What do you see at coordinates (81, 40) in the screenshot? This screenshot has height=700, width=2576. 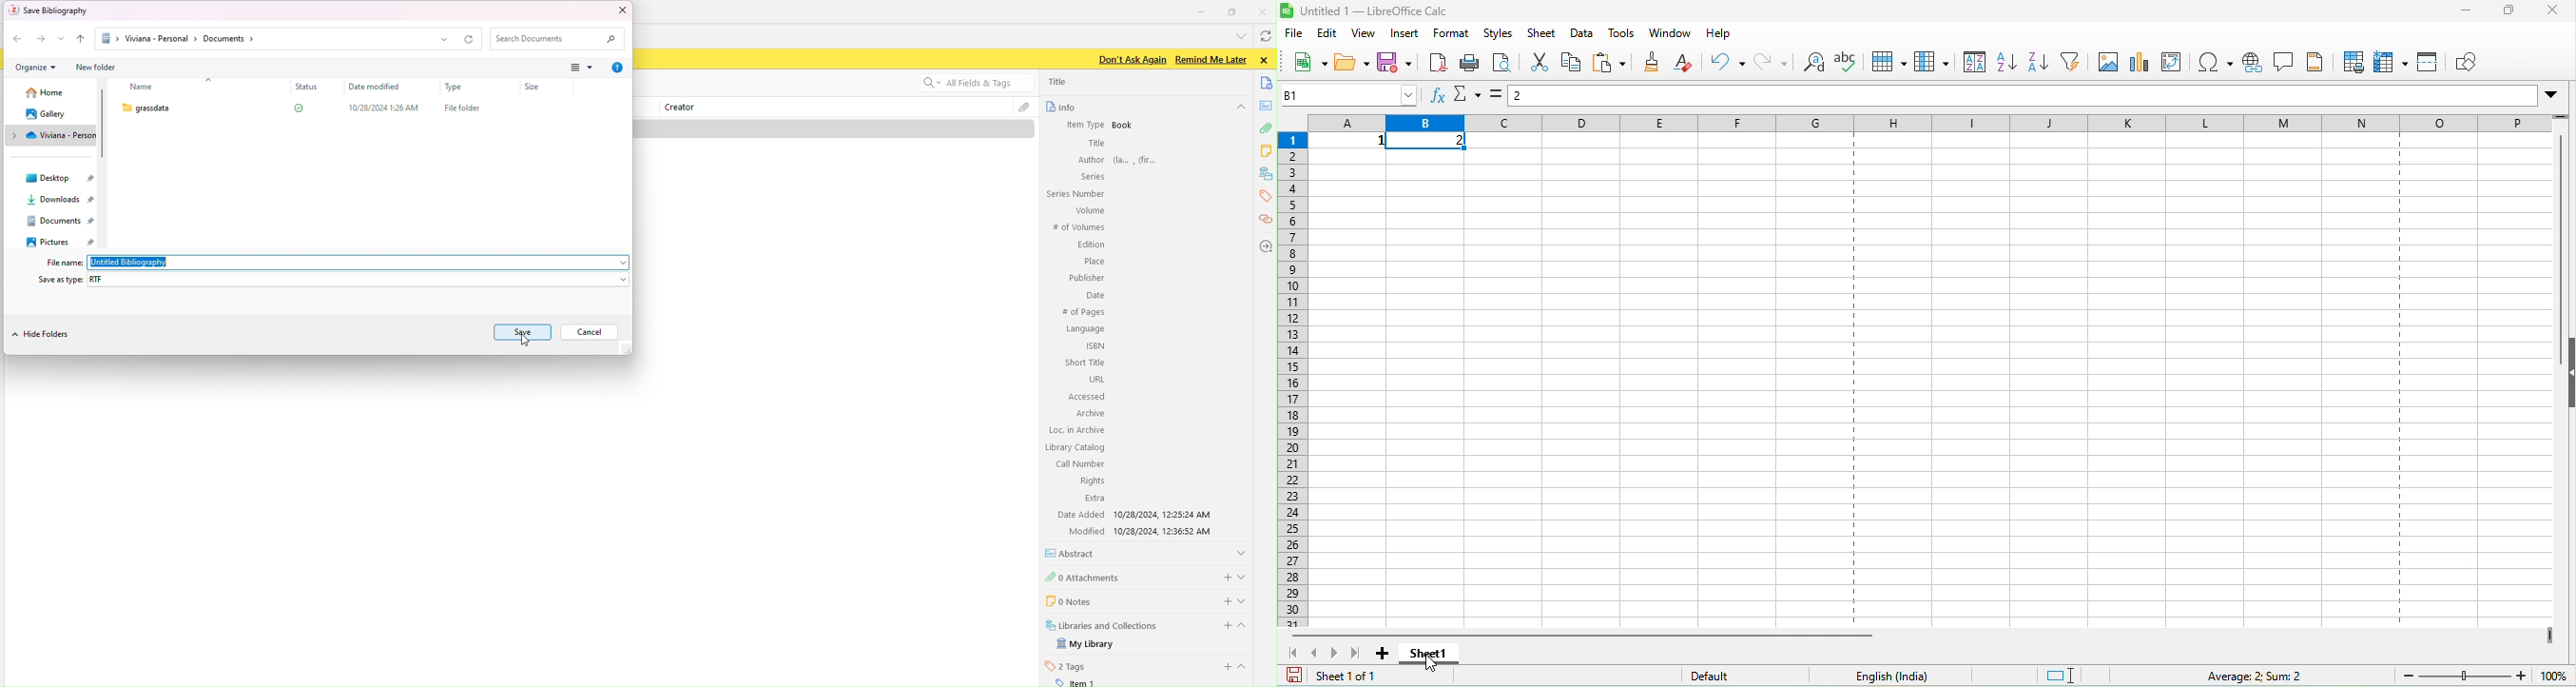 I see `Order` at bounding box center [81, 40].